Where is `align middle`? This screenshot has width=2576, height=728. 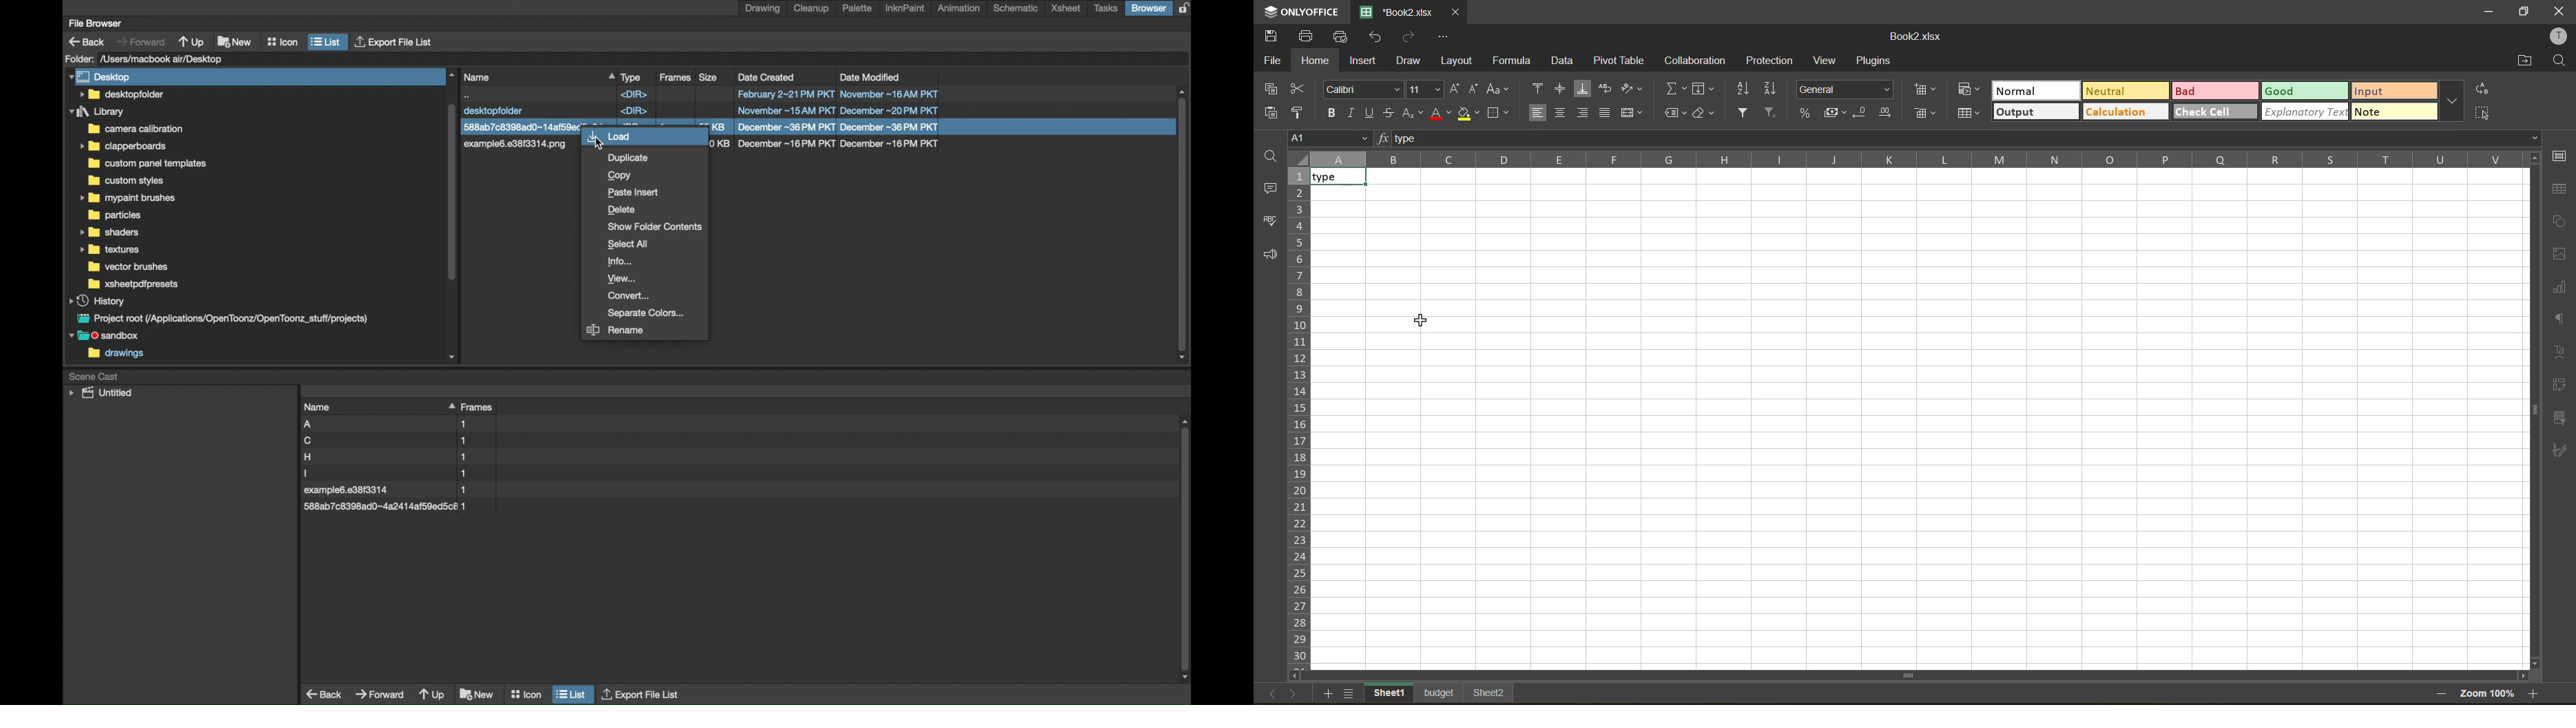 align middle is located at coordinates (1563, 87).